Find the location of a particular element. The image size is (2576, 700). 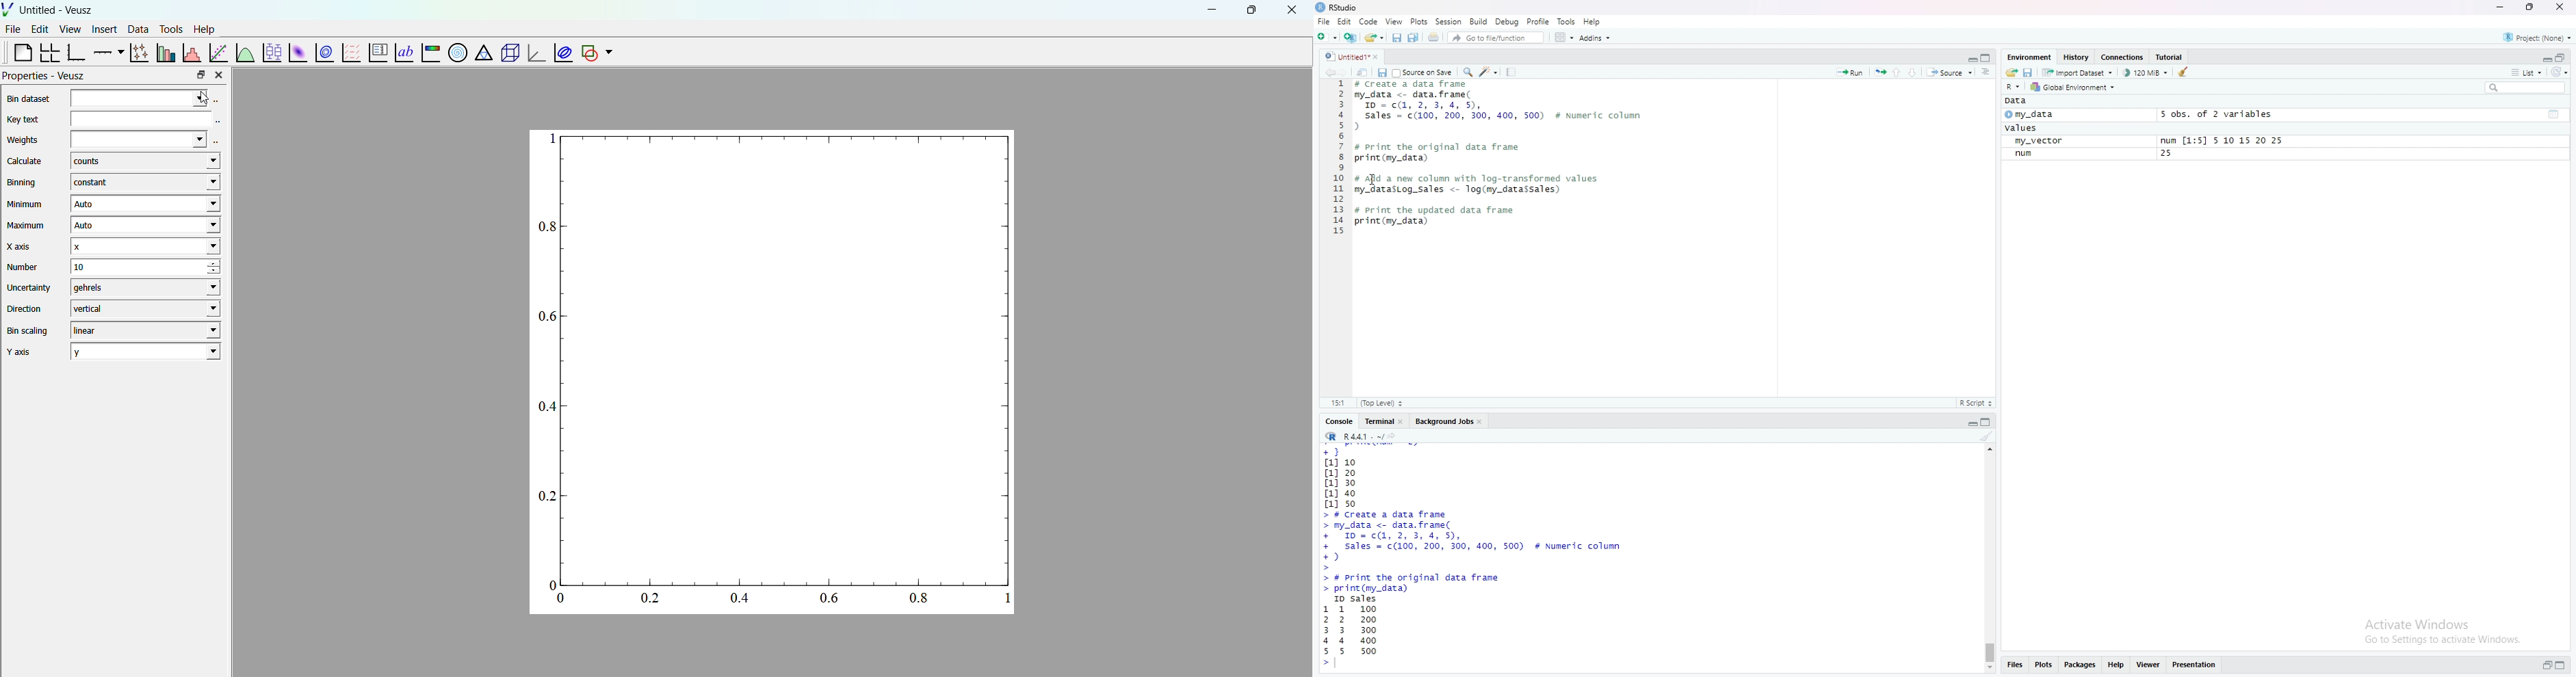

0.4 is located at coordinates (740, 600).